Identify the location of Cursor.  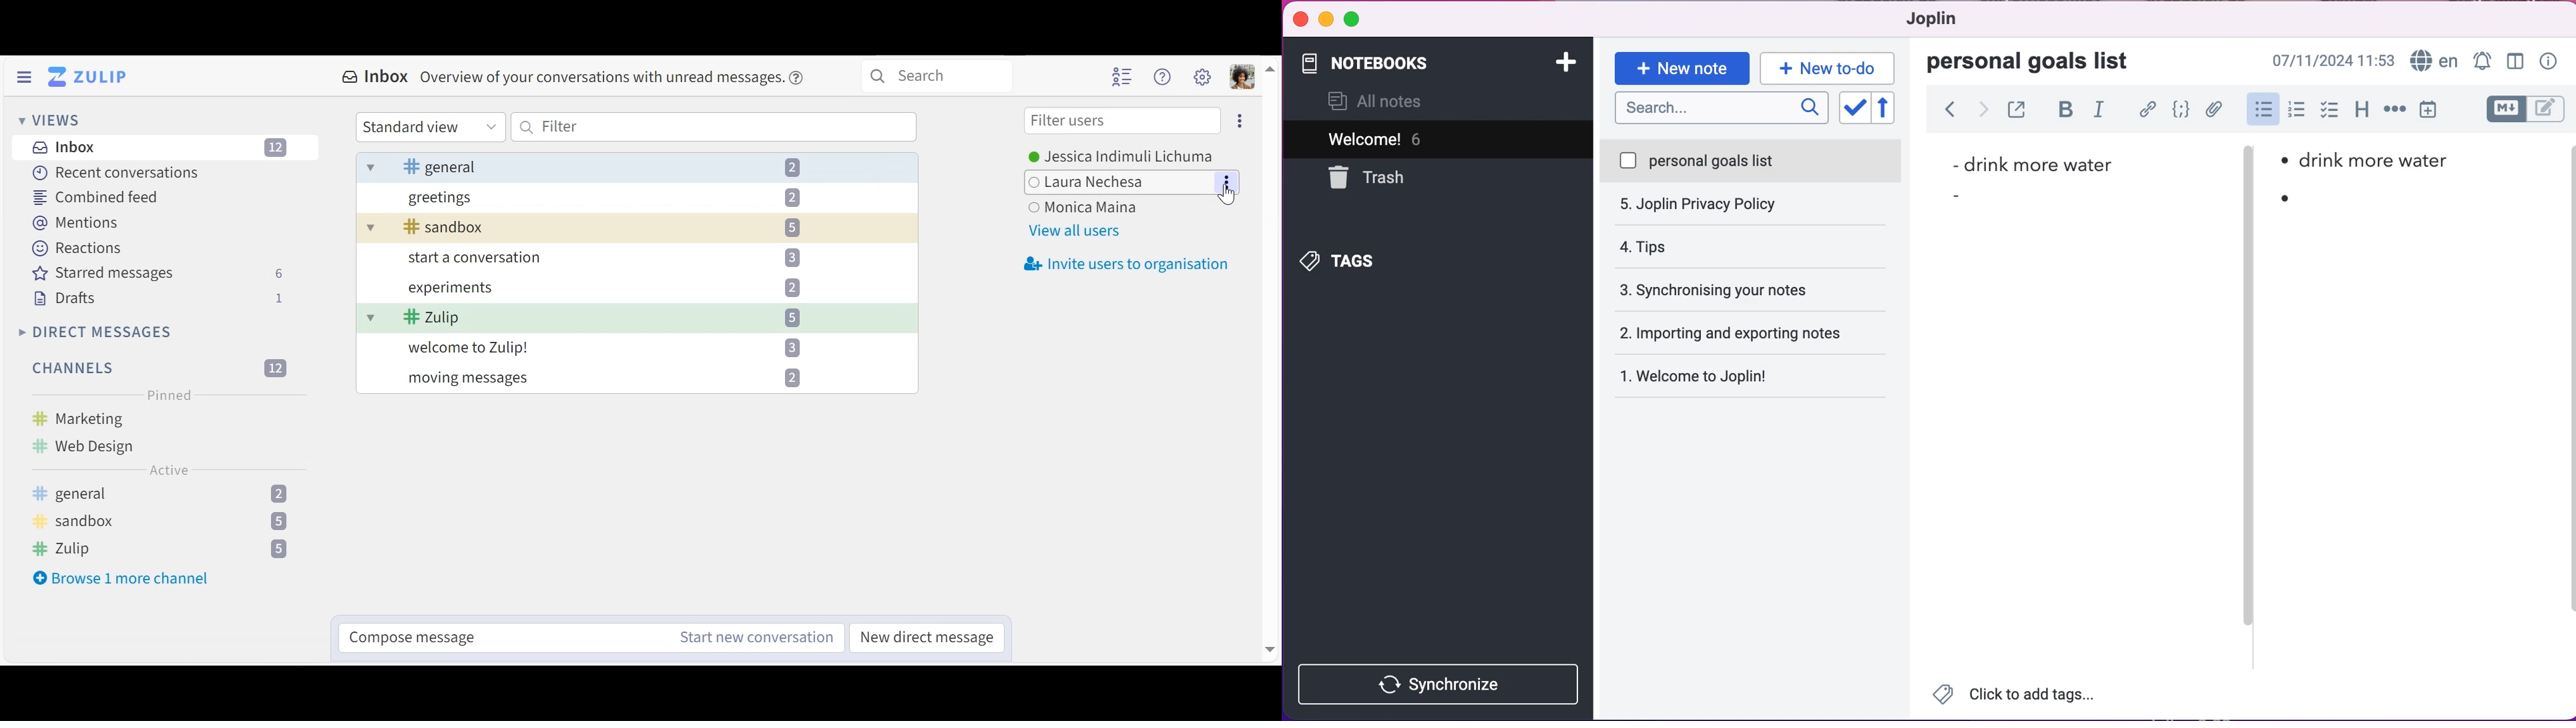
(1228, 197).